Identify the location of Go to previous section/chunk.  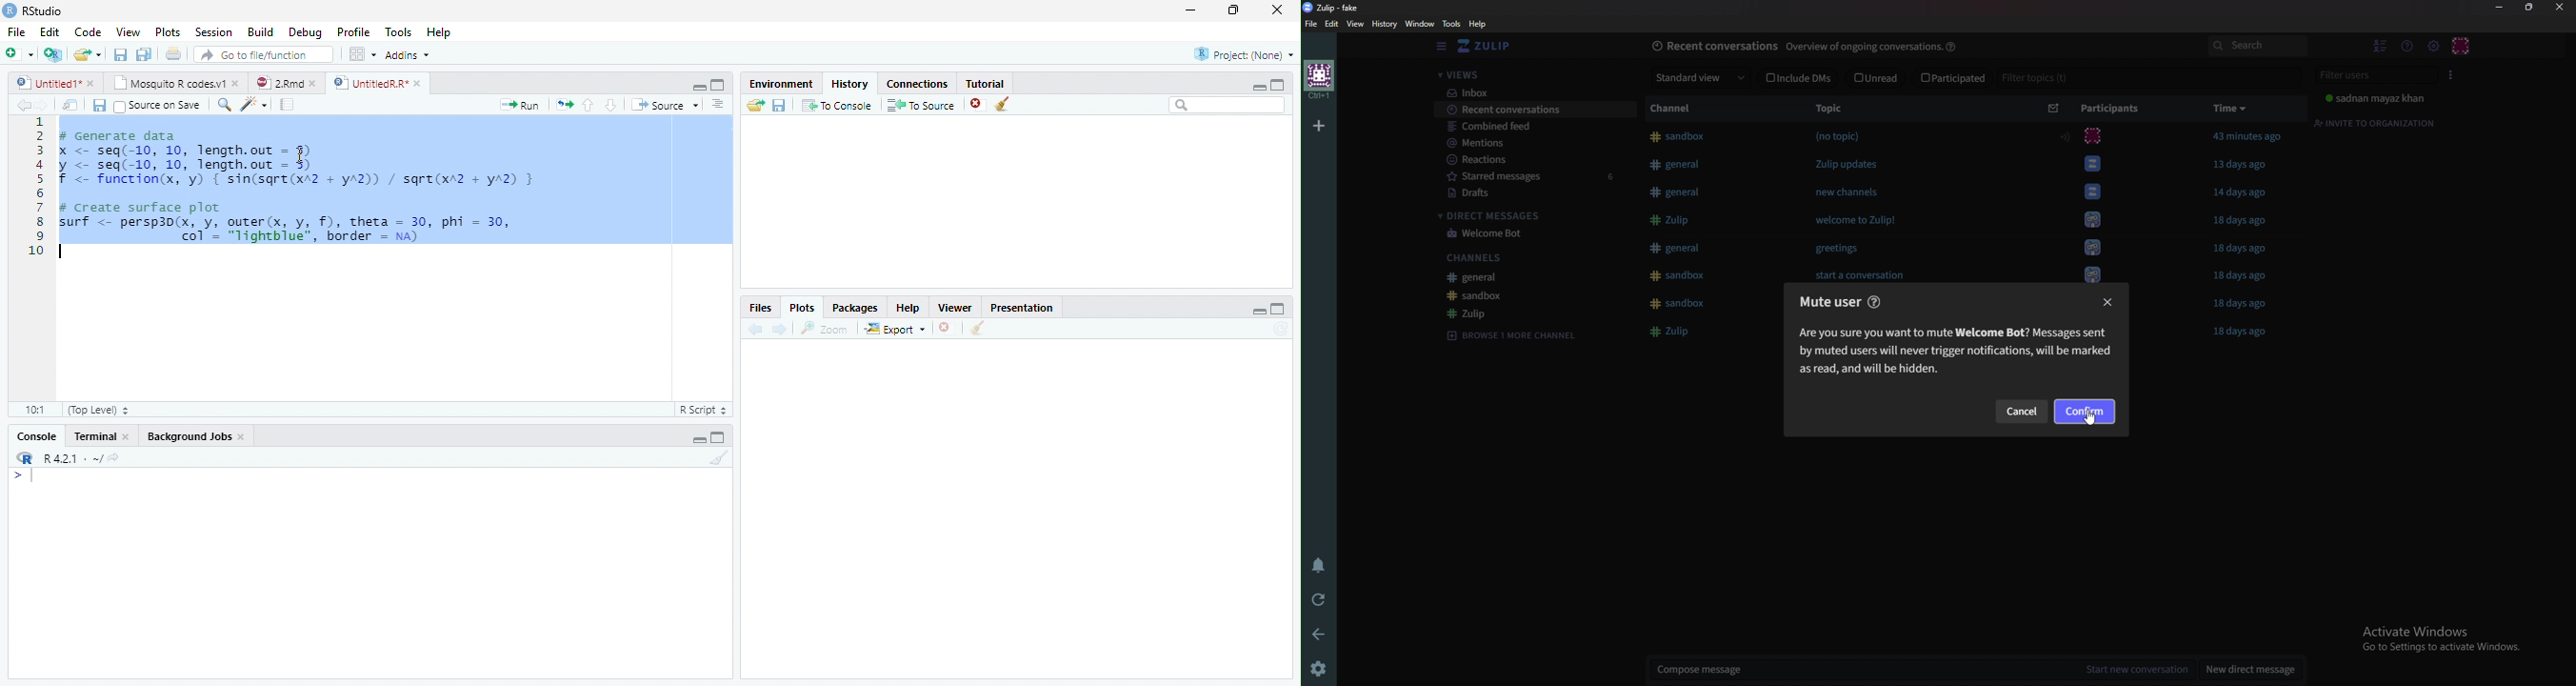
(588, 105).